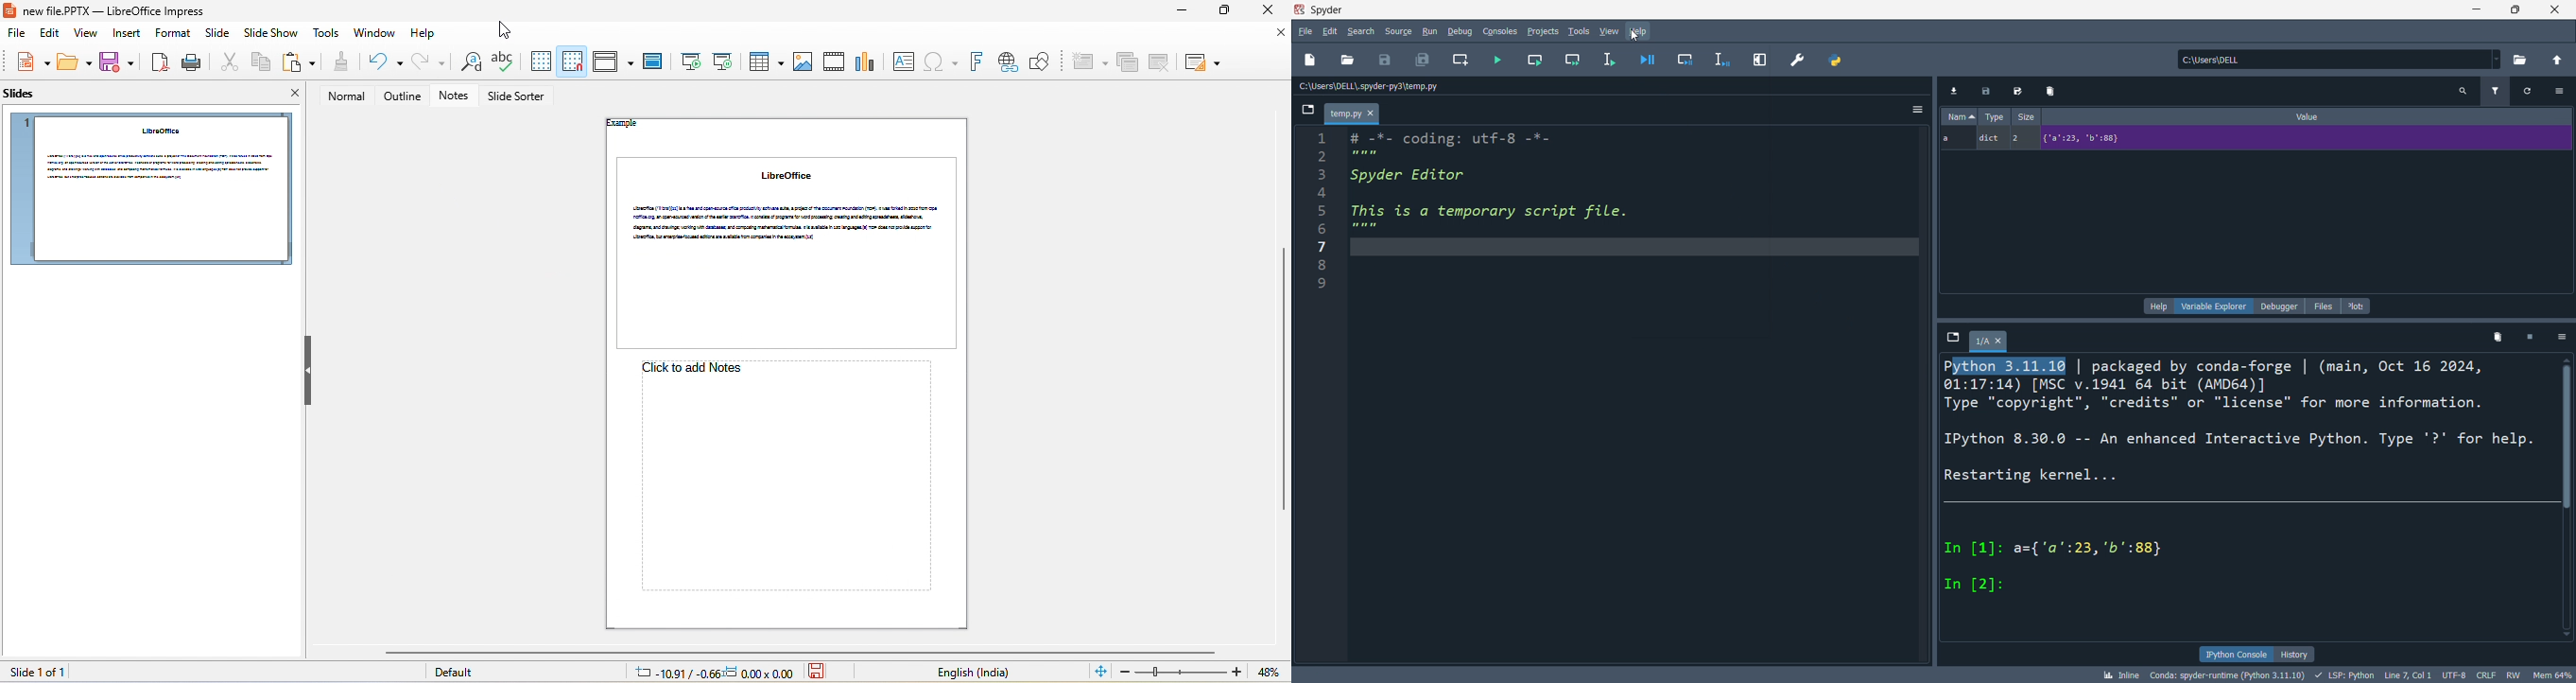 This screenshot has height=700, width=2576. Describe the element at coordinates (149, 189) in the screenshot. I see `slide 1` at that location.